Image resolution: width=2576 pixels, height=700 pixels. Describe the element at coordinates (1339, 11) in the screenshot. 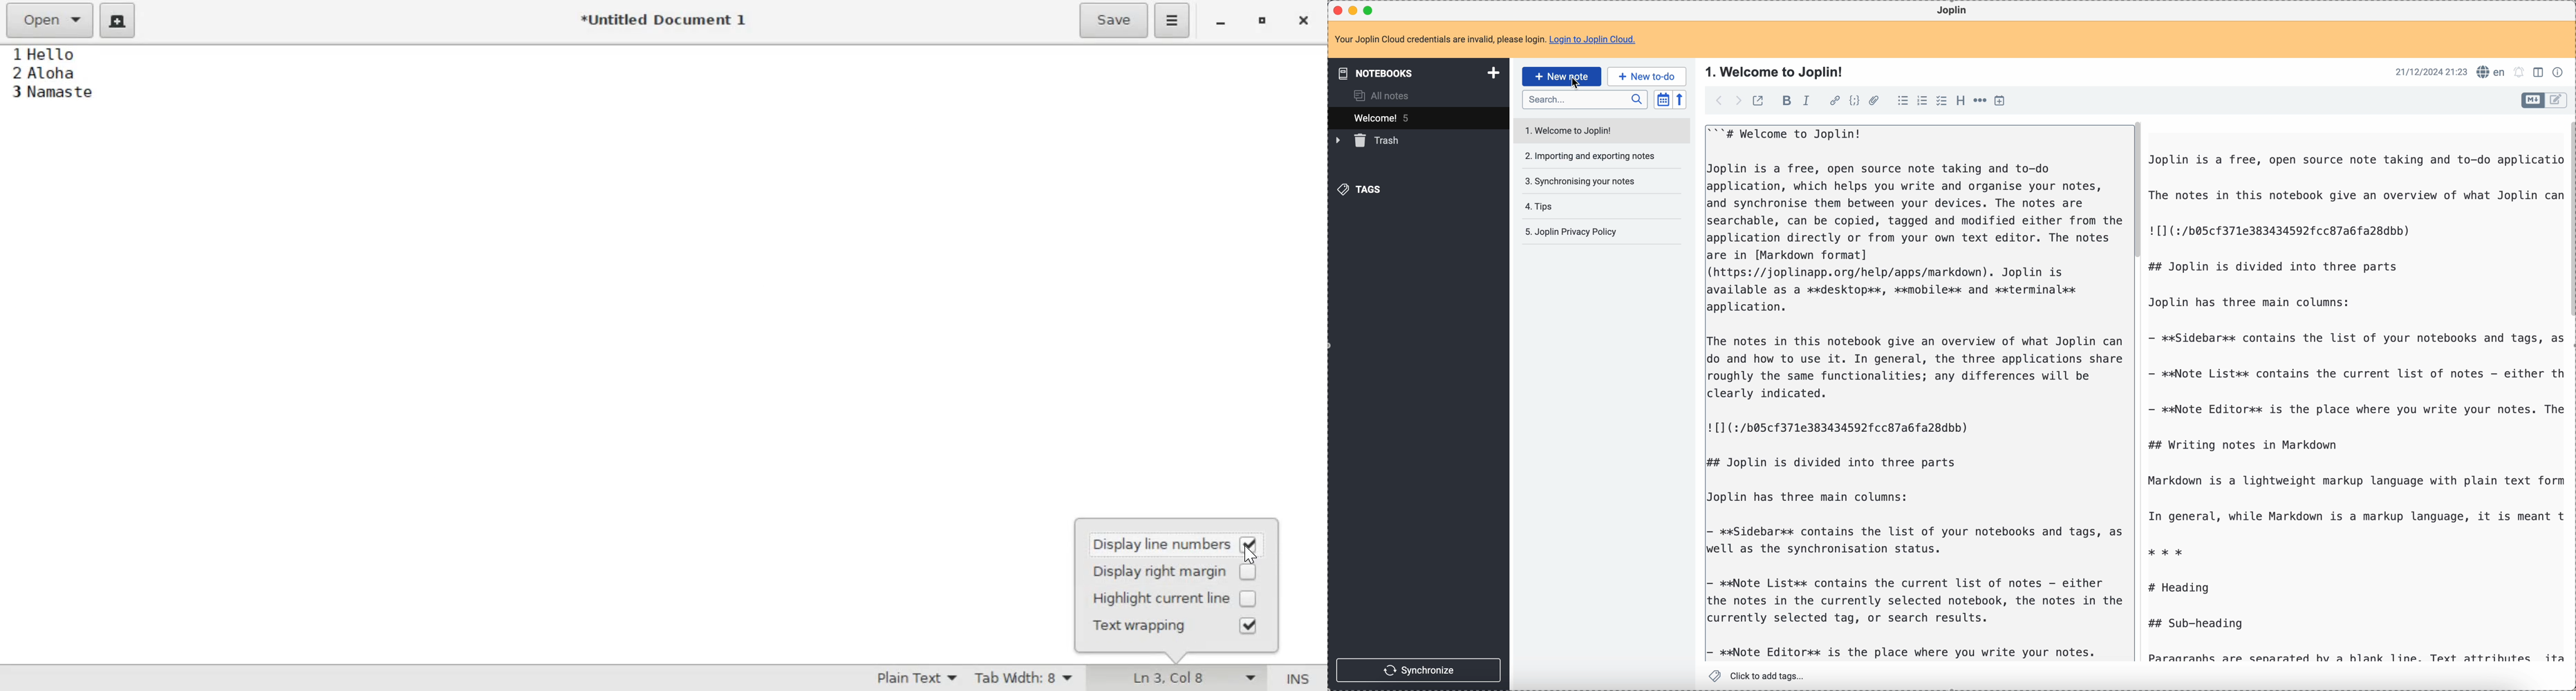

I see `close` at that location.